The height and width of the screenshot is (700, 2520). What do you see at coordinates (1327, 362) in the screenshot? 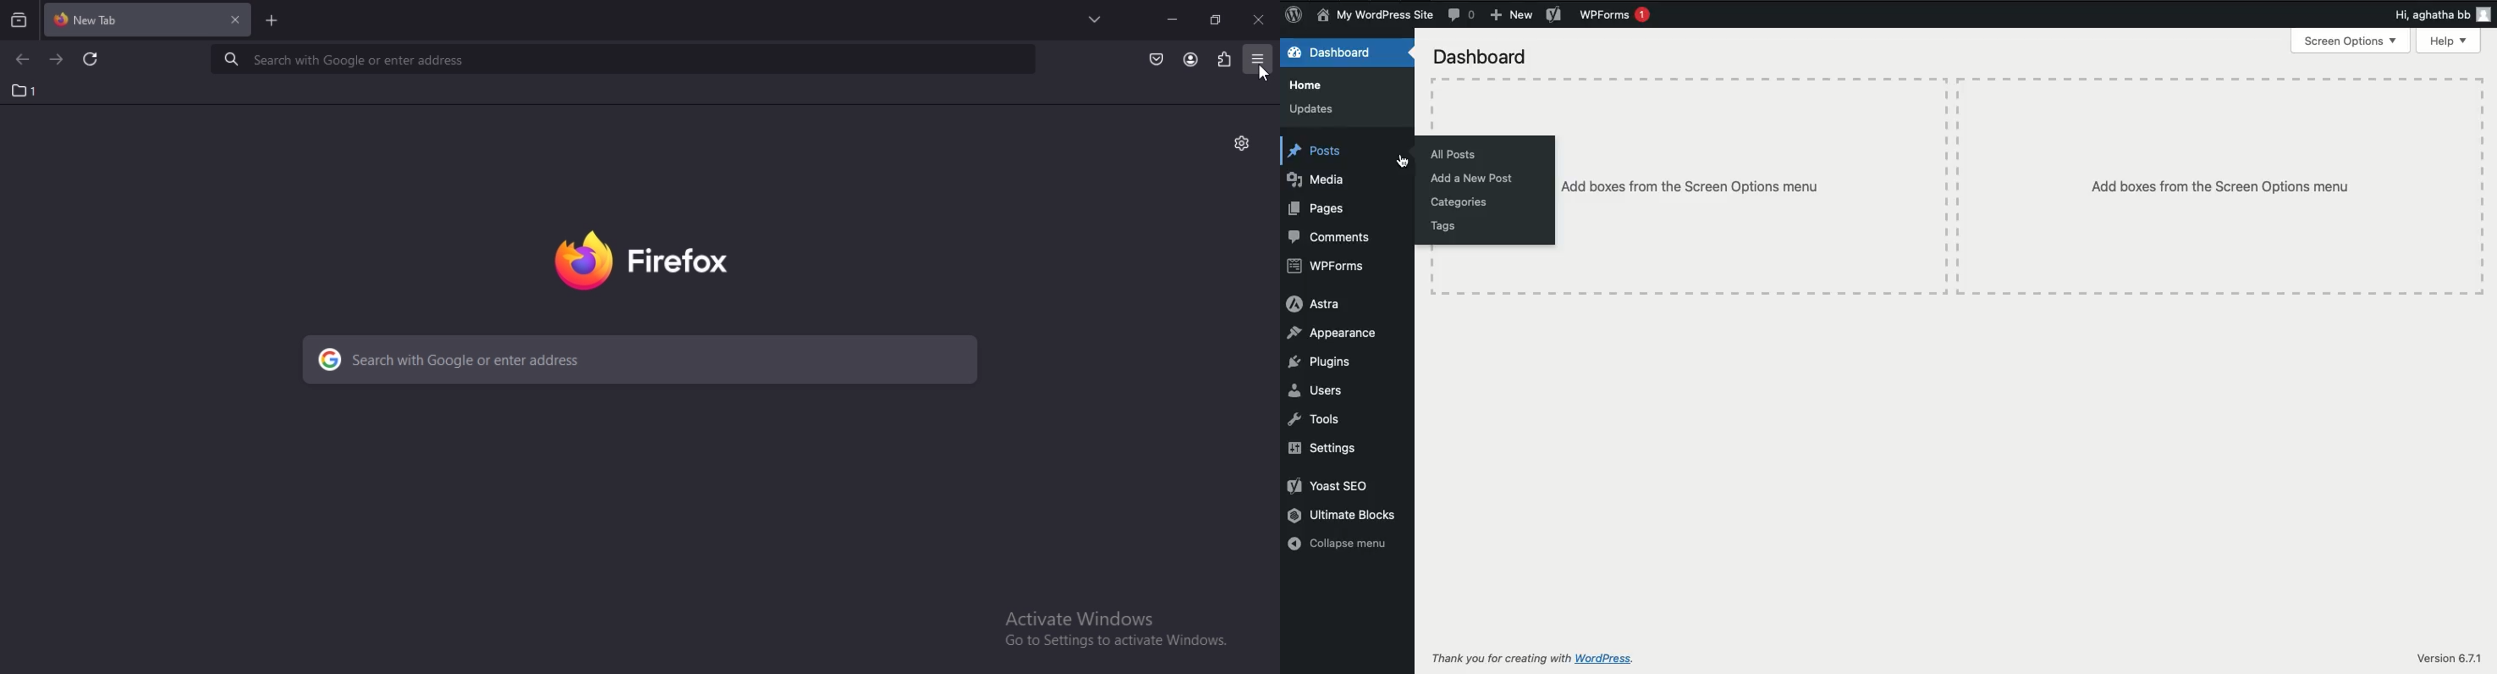
I see `Plugins ` at bounding box center [1327, 362].